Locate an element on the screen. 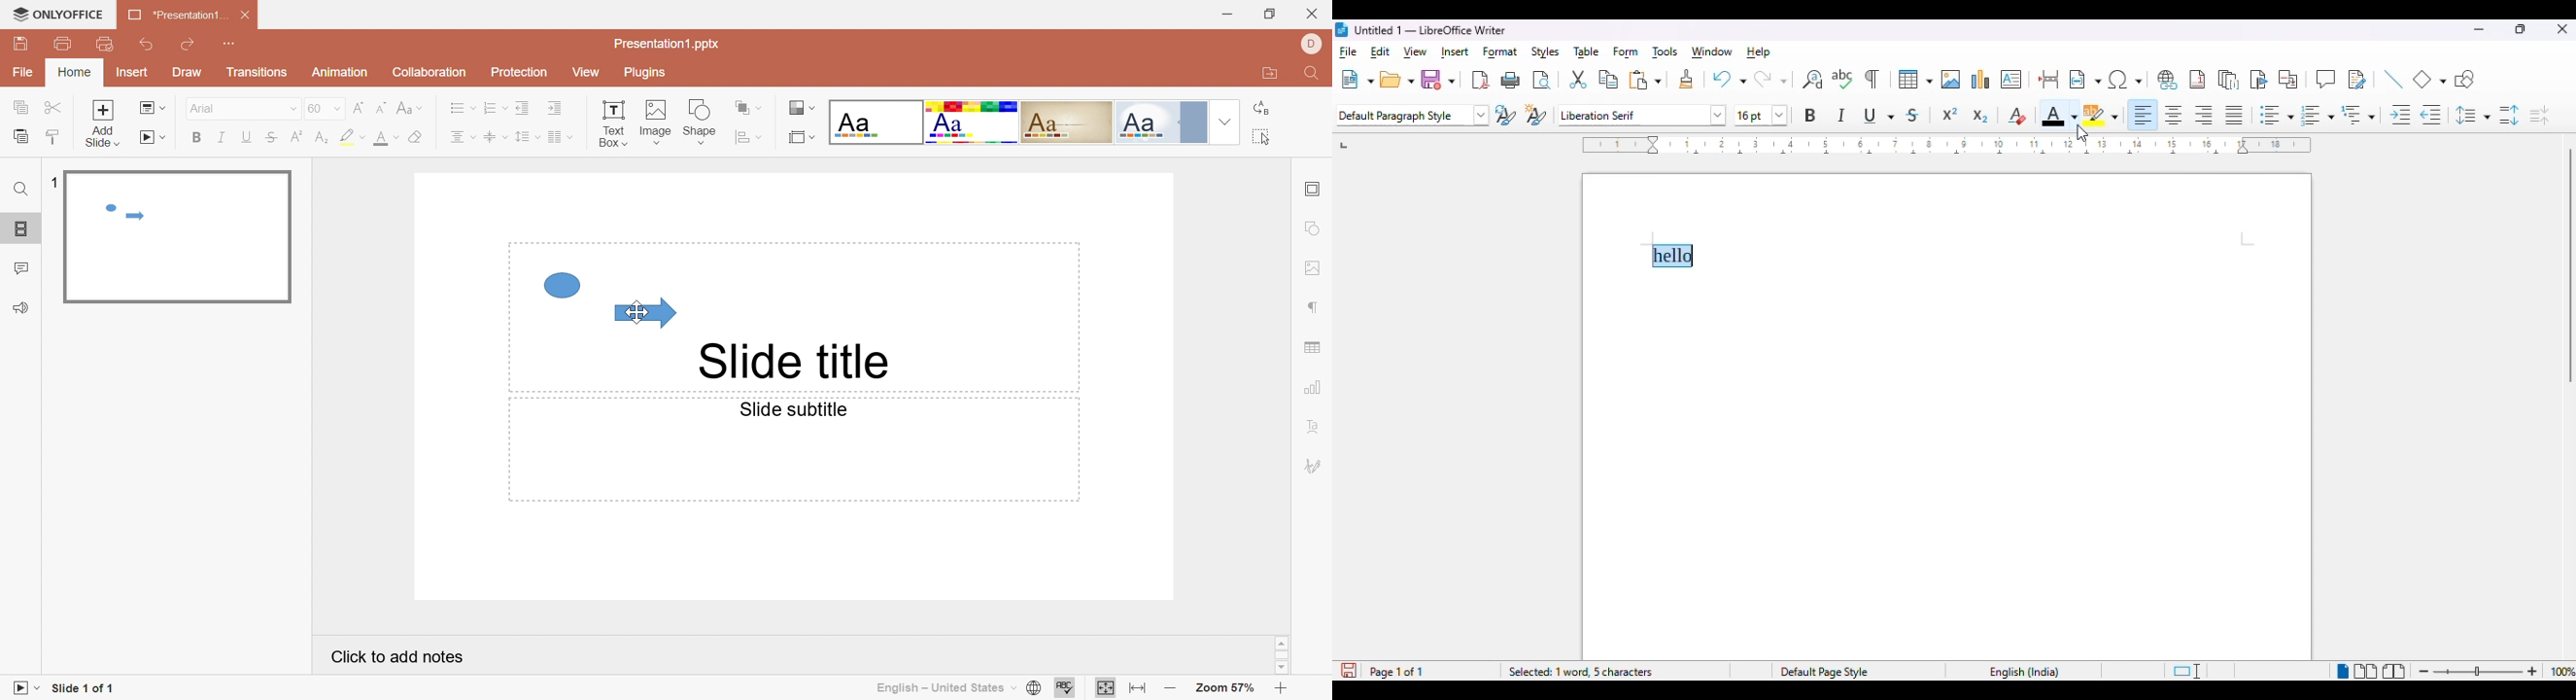 Image resolution: width=2576 pixels, height=700 pixels. insert bookmark is located at coordinates (2259, 80).